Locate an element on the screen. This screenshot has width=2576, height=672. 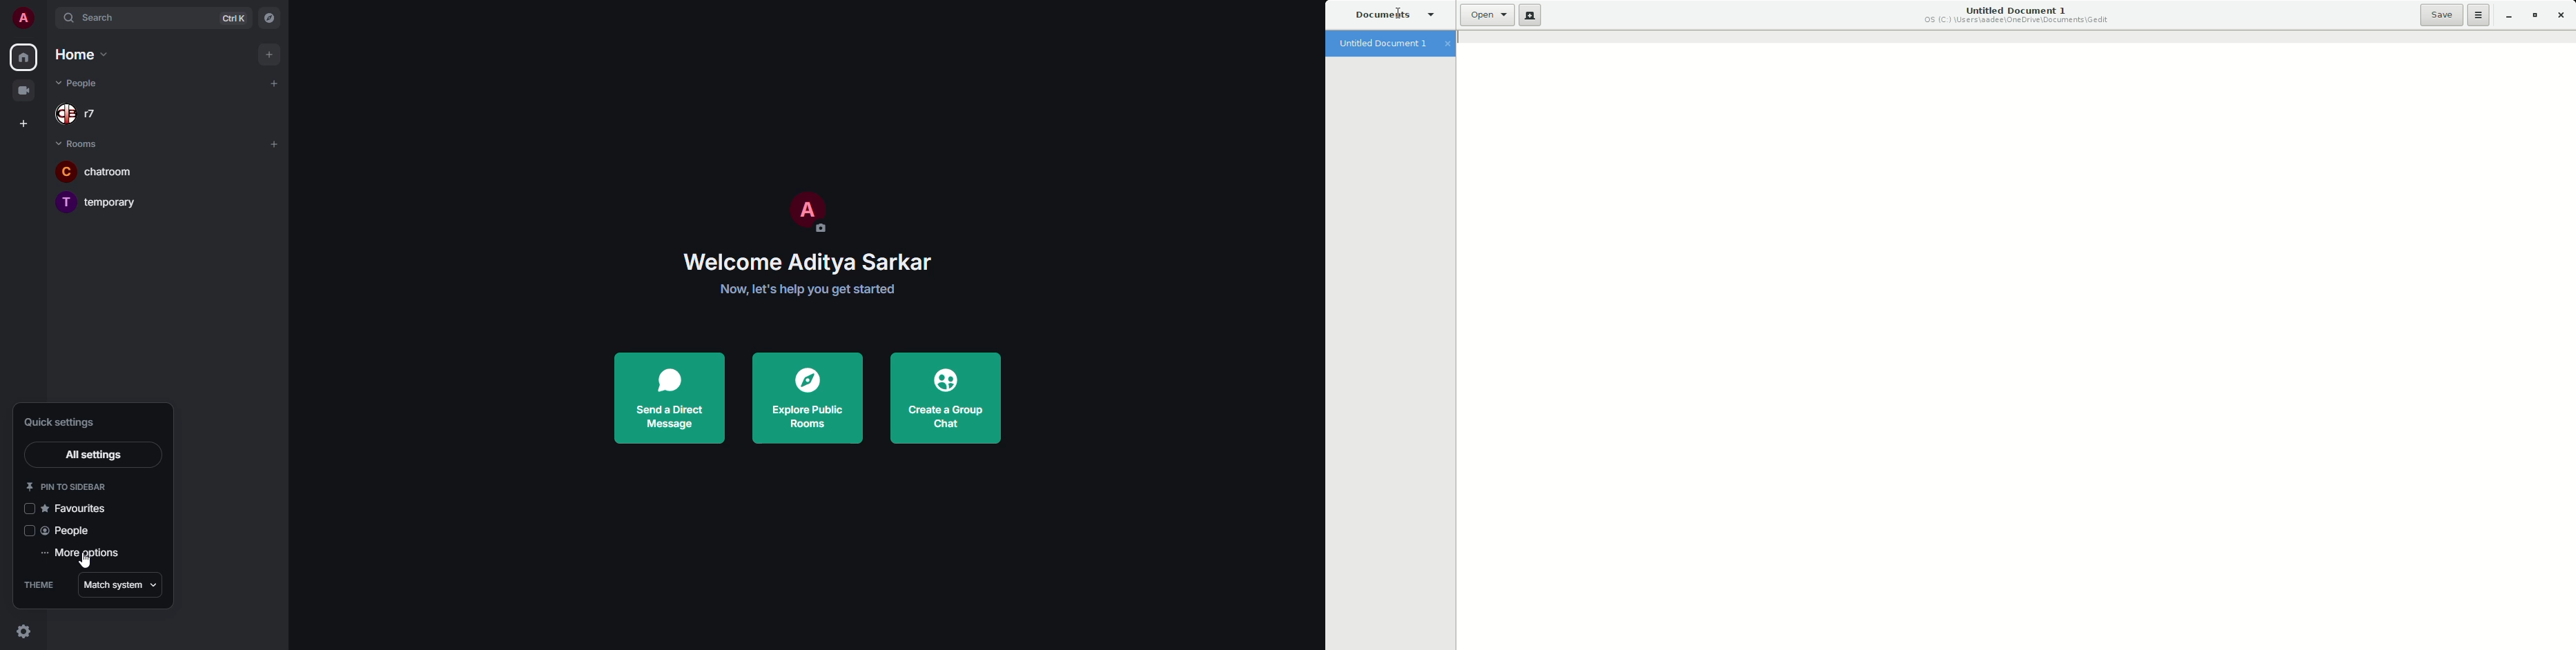
create space is located at coordinates (26, 123).